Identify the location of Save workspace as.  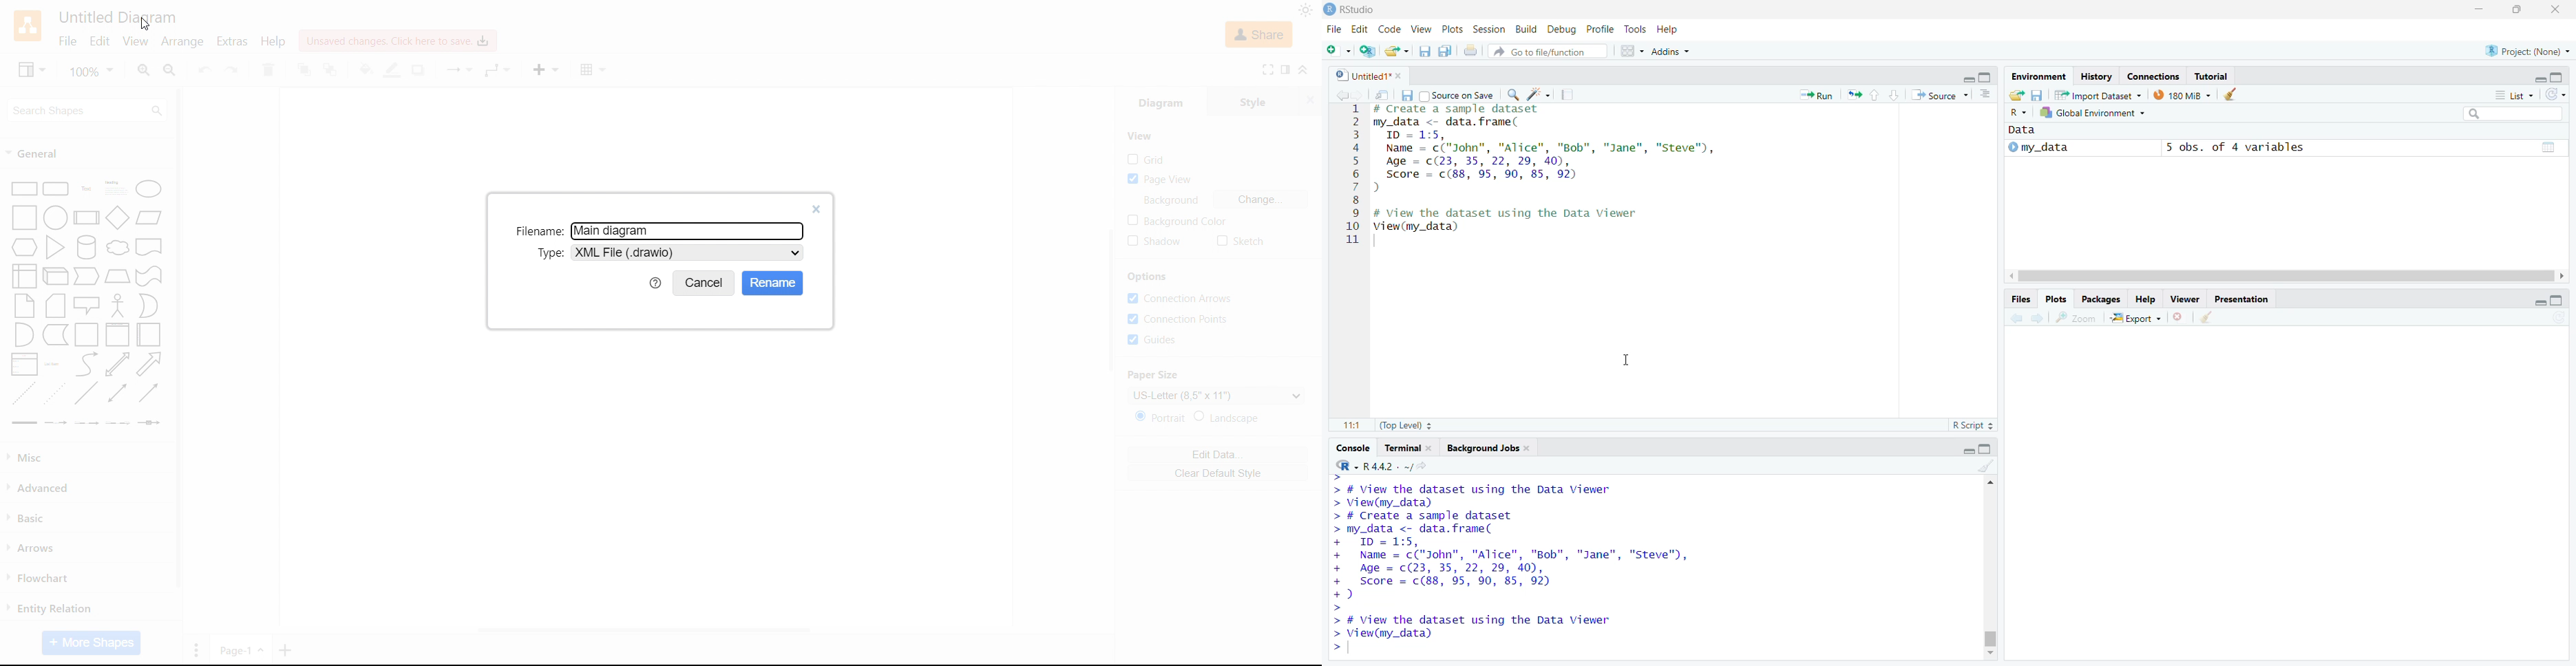
(2038, 95).